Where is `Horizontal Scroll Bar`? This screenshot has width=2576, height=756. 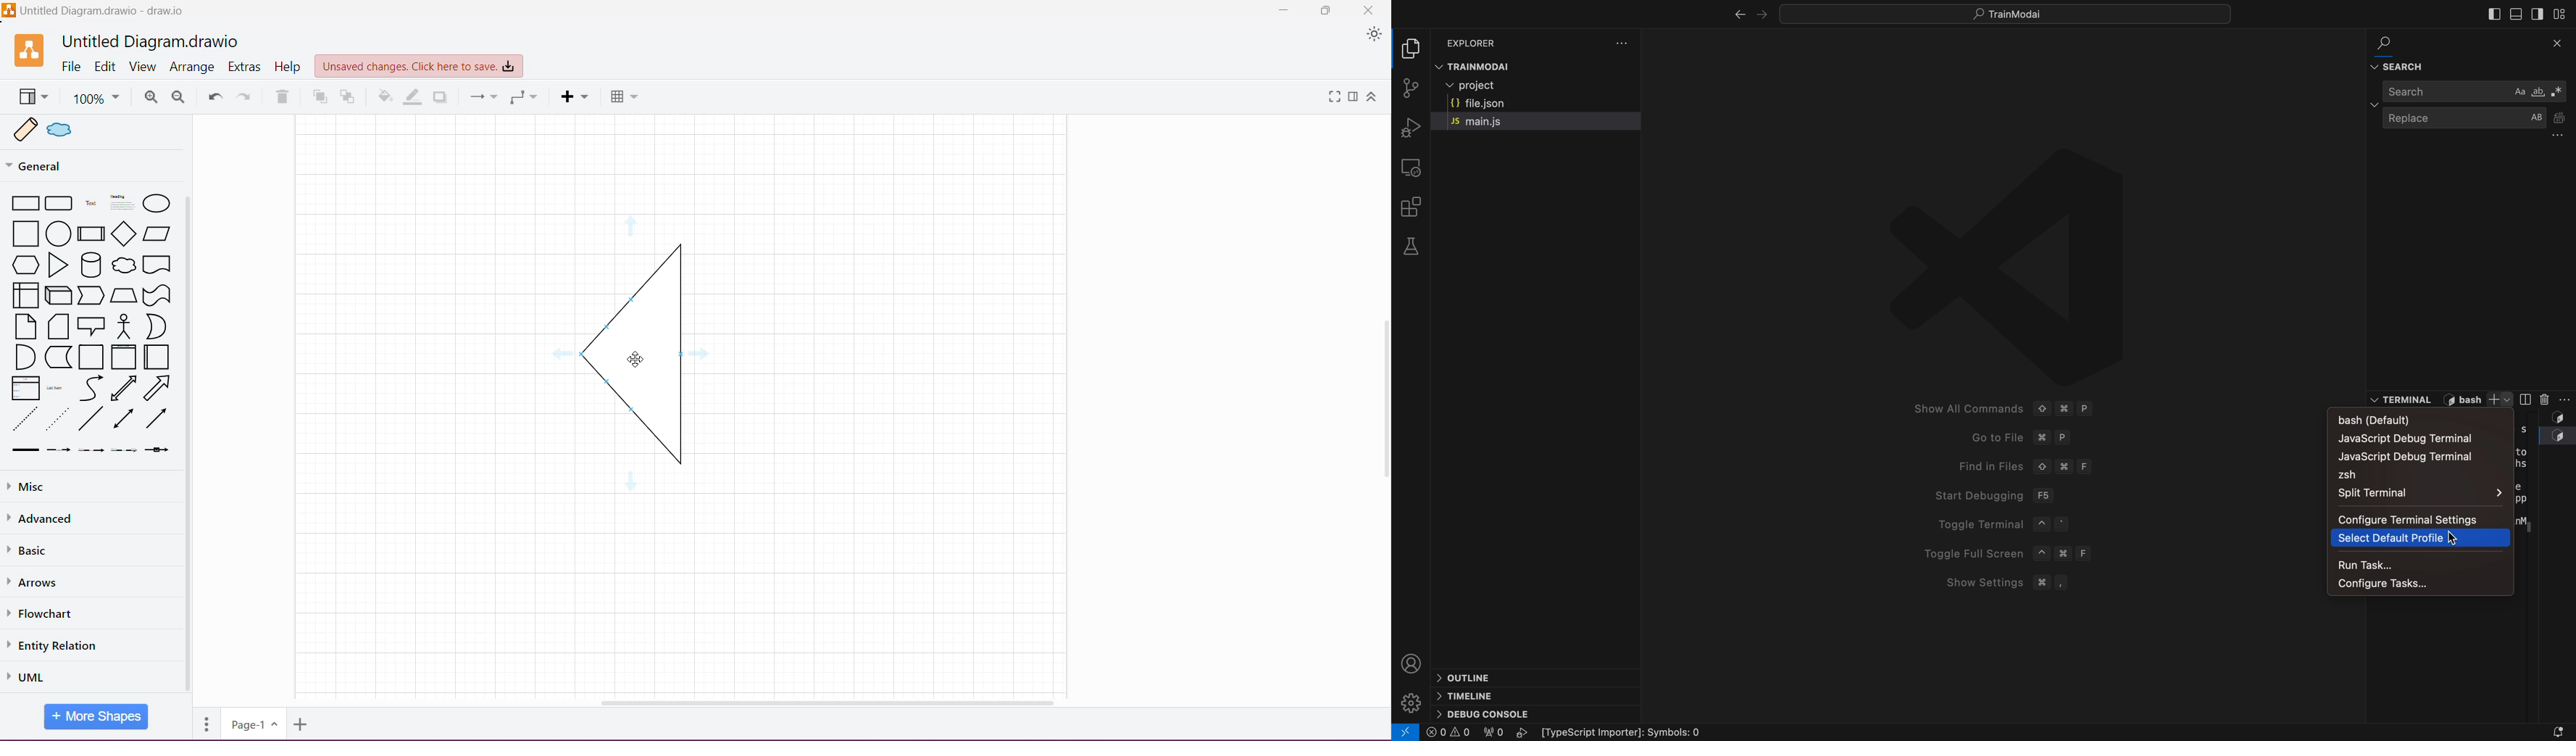
Horizontal Scroll Bar is located at coordinates (820, 699).